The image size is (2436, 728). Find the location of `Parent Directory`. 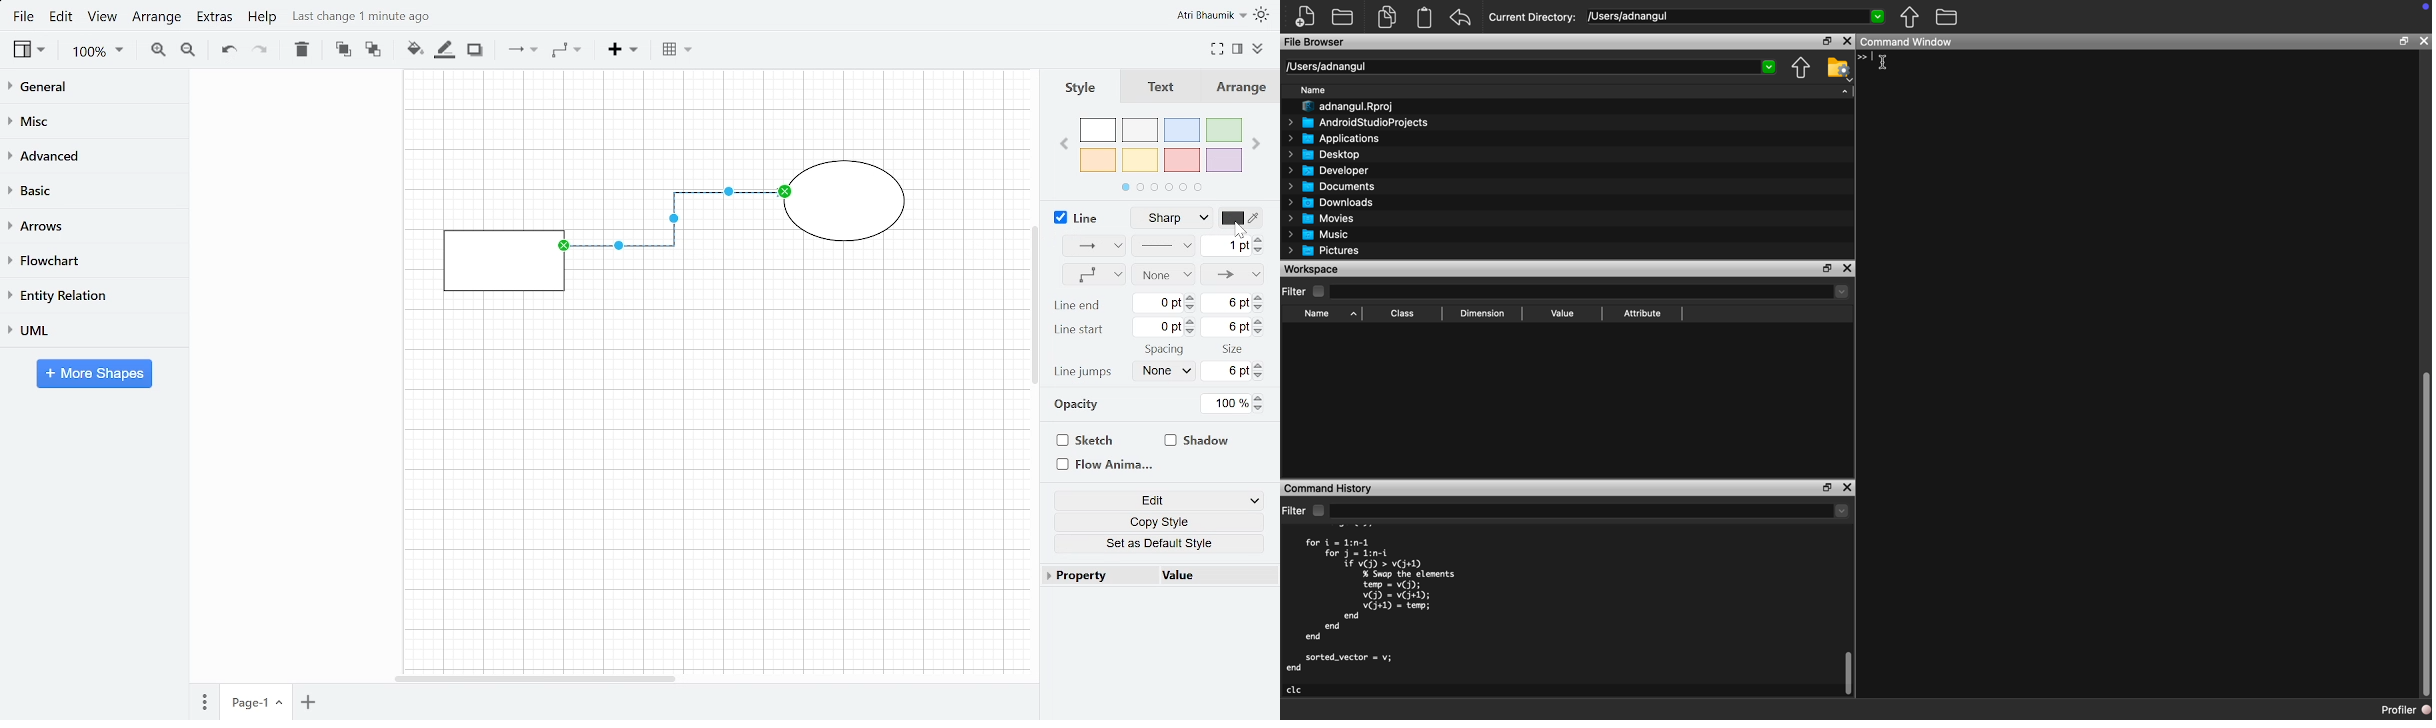

Parent Directory is located at coordinates (1800, 68).